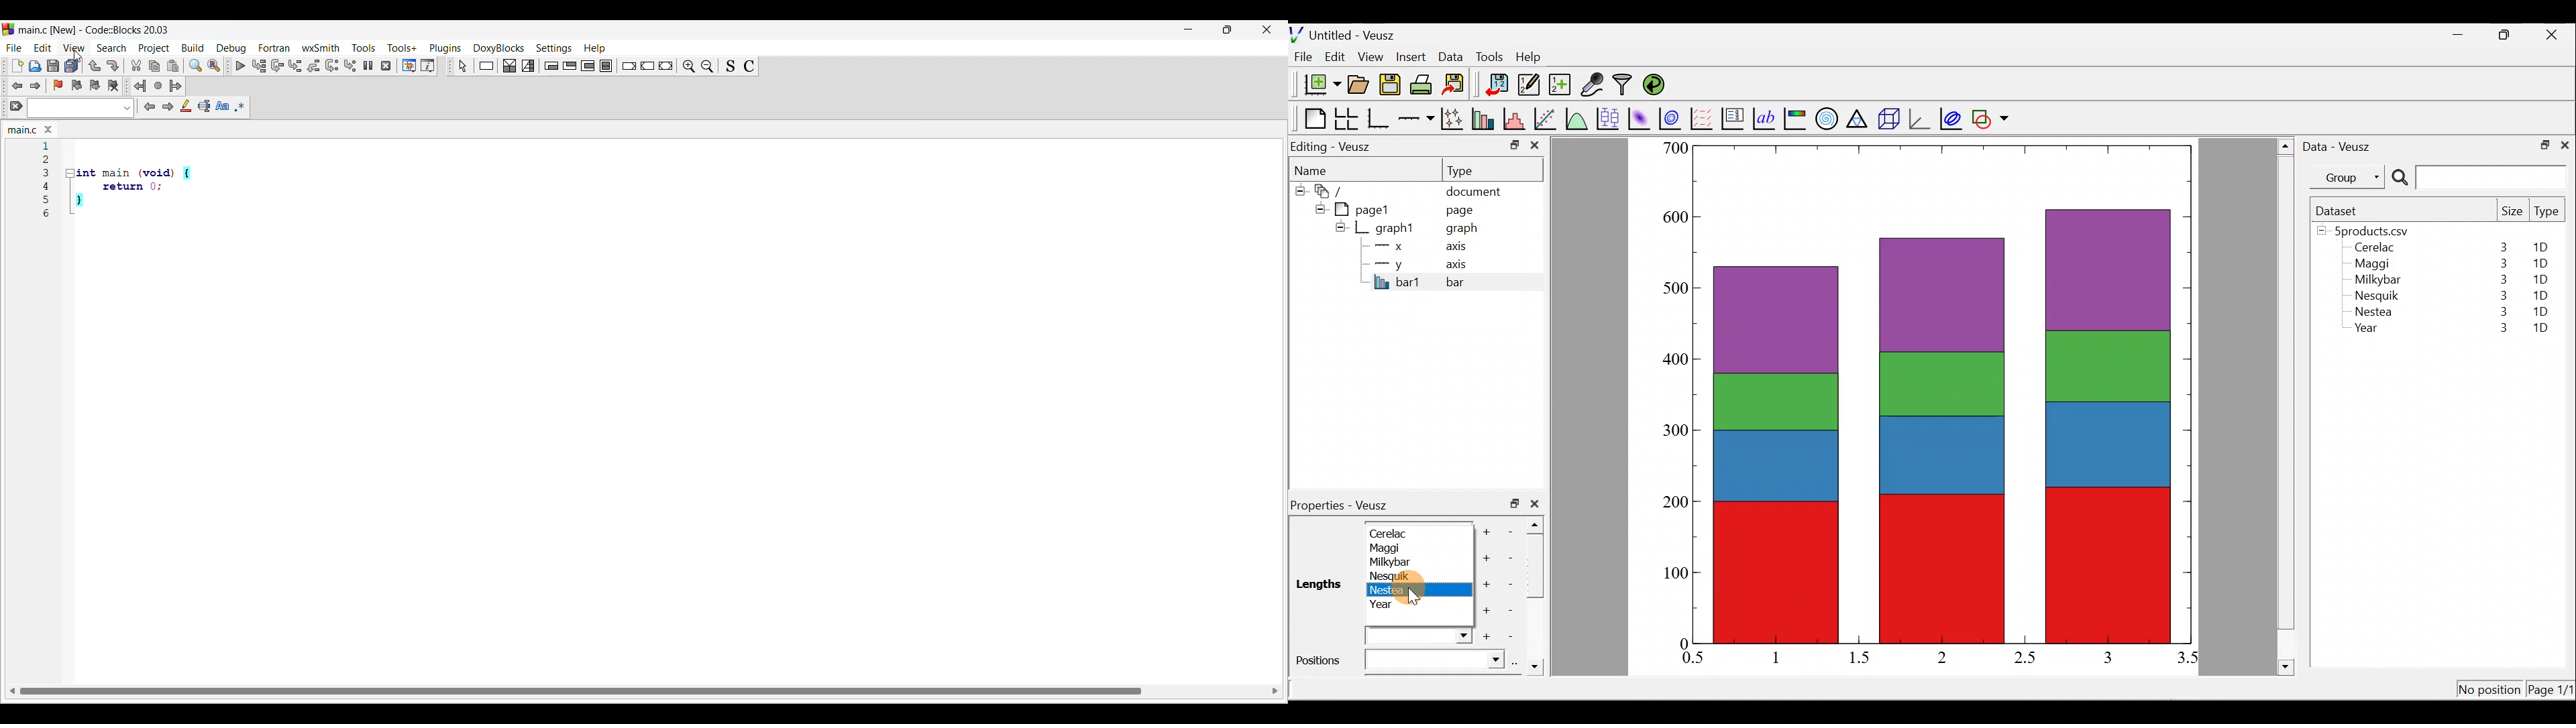 This screenshot has width=2576, height=728. Describe the element at coordinates (1657, 84) in the screenshot. I see `Reload linked datasets` at that location.